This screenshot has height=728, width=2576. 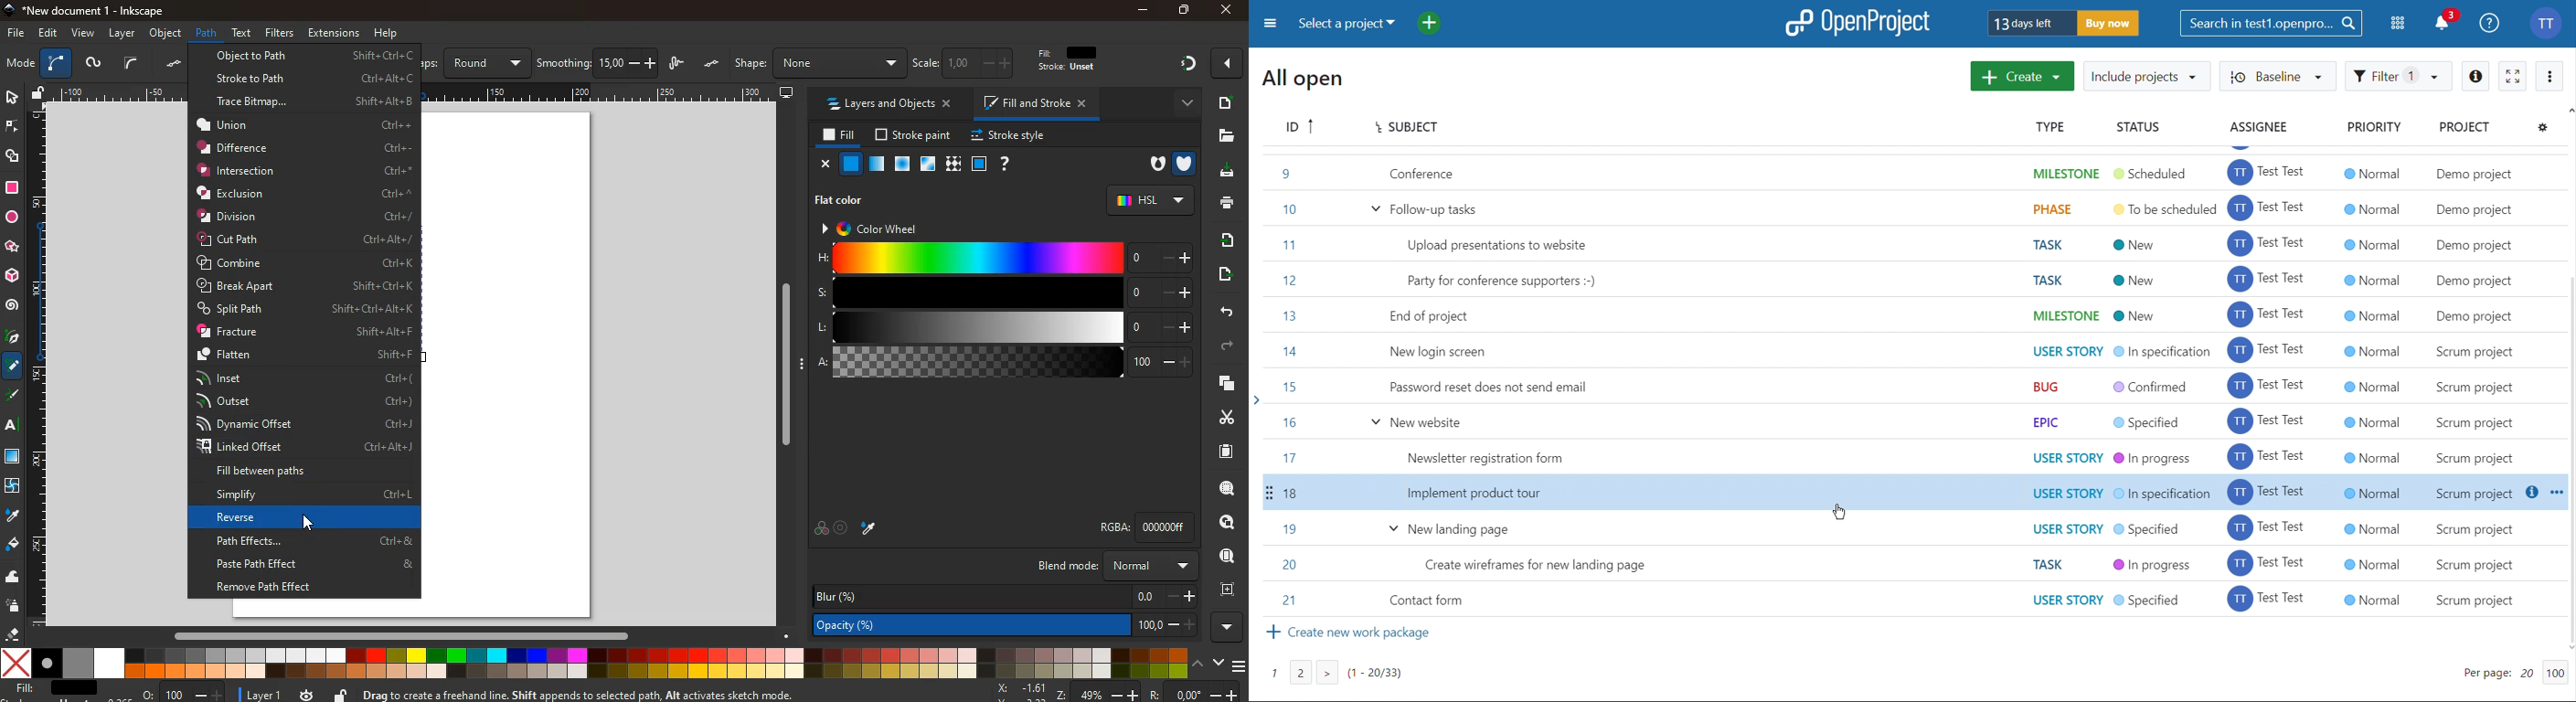 I want to click on help, so click(x=387, y=34).